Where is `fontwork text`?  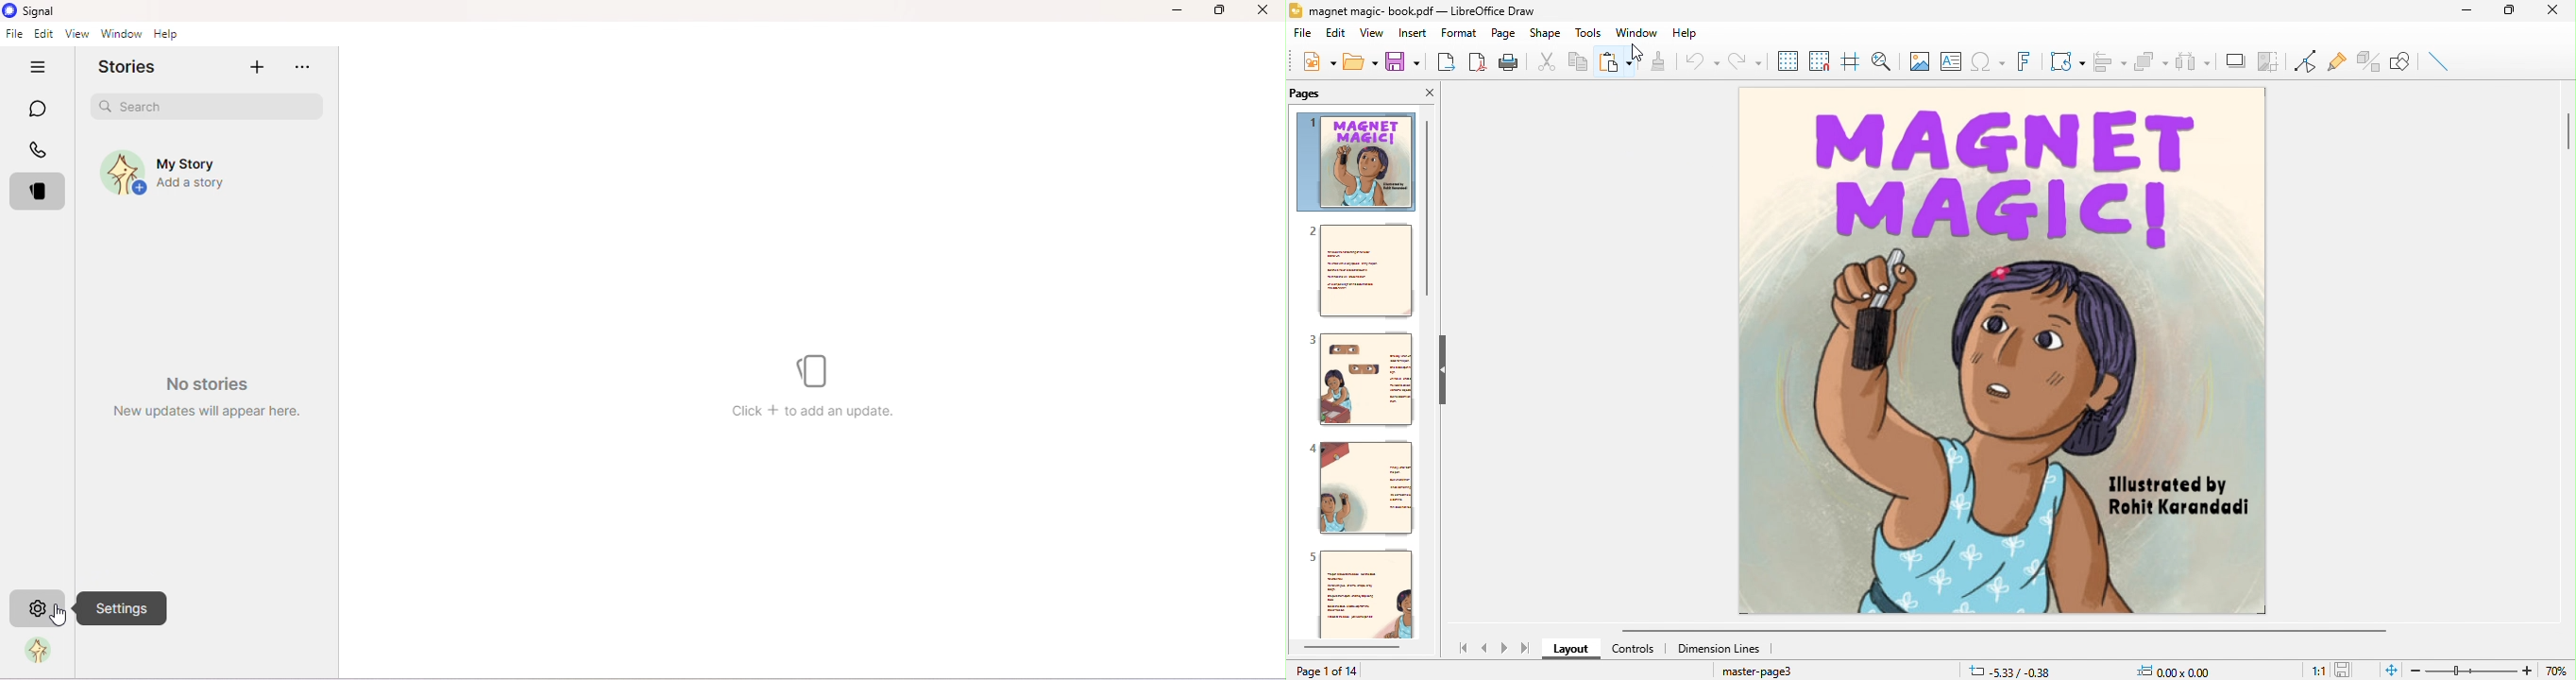
fontwork text is located at coordinates (2023, 62).